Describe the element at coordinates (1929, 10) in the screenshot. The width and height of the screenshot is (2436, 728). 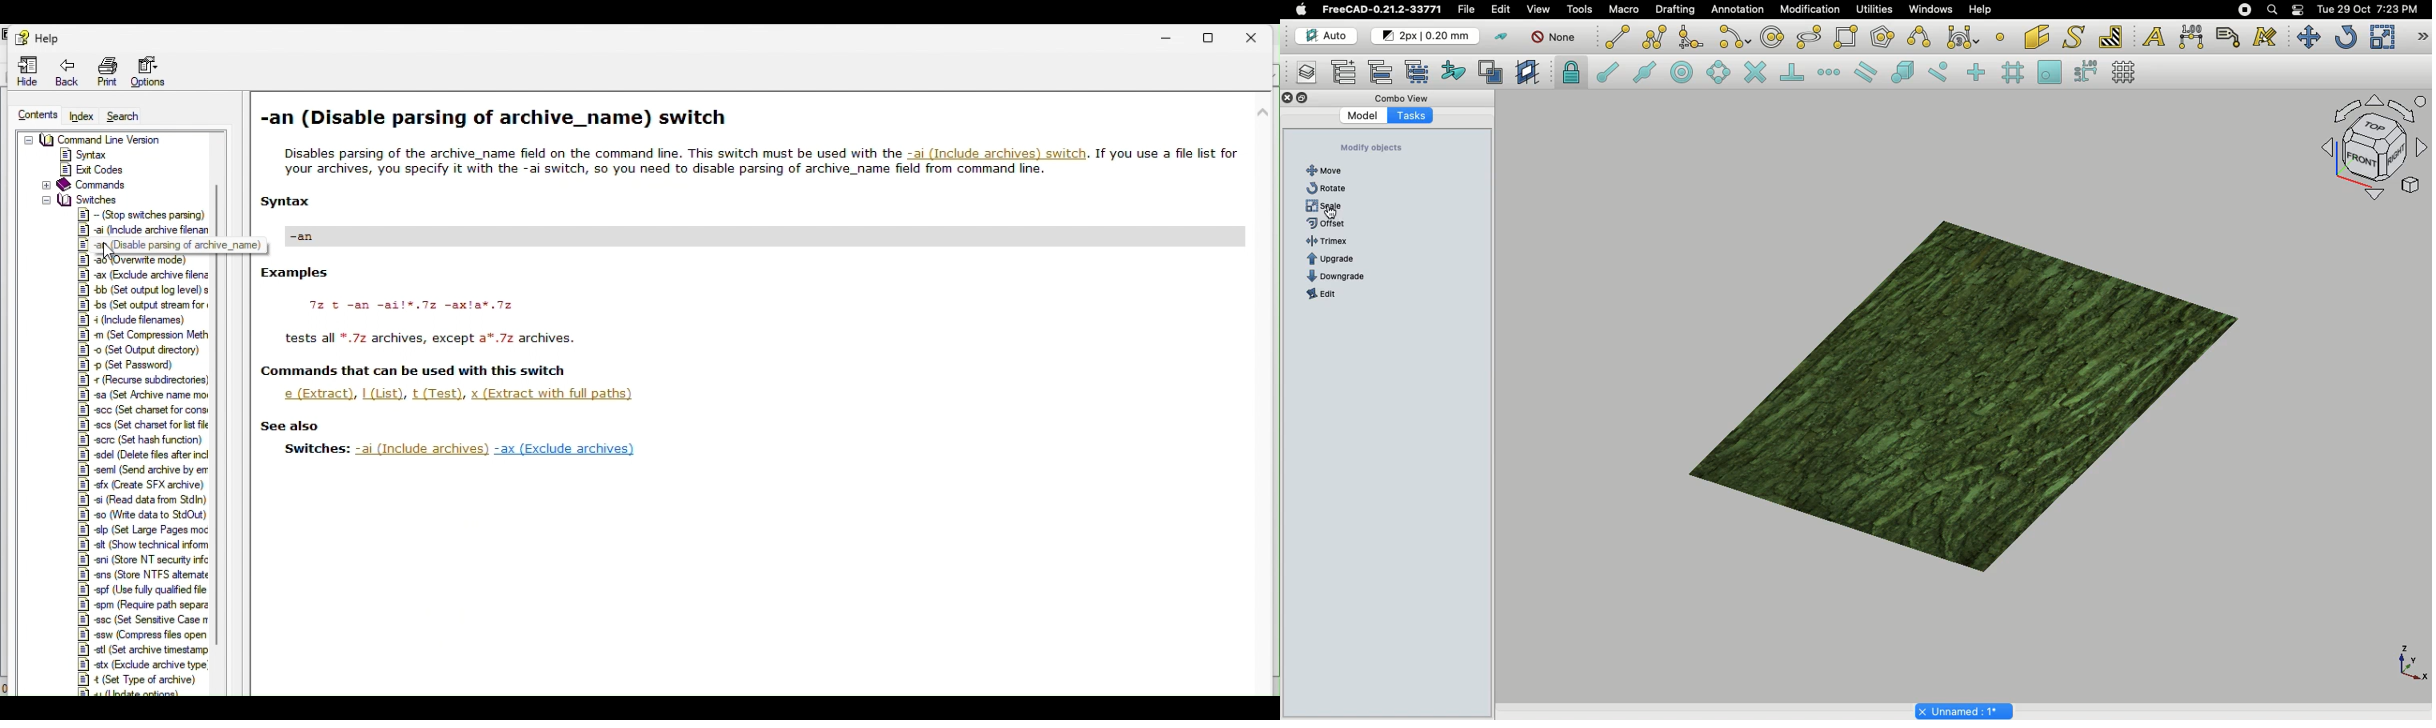
I see `Windows` at that location.